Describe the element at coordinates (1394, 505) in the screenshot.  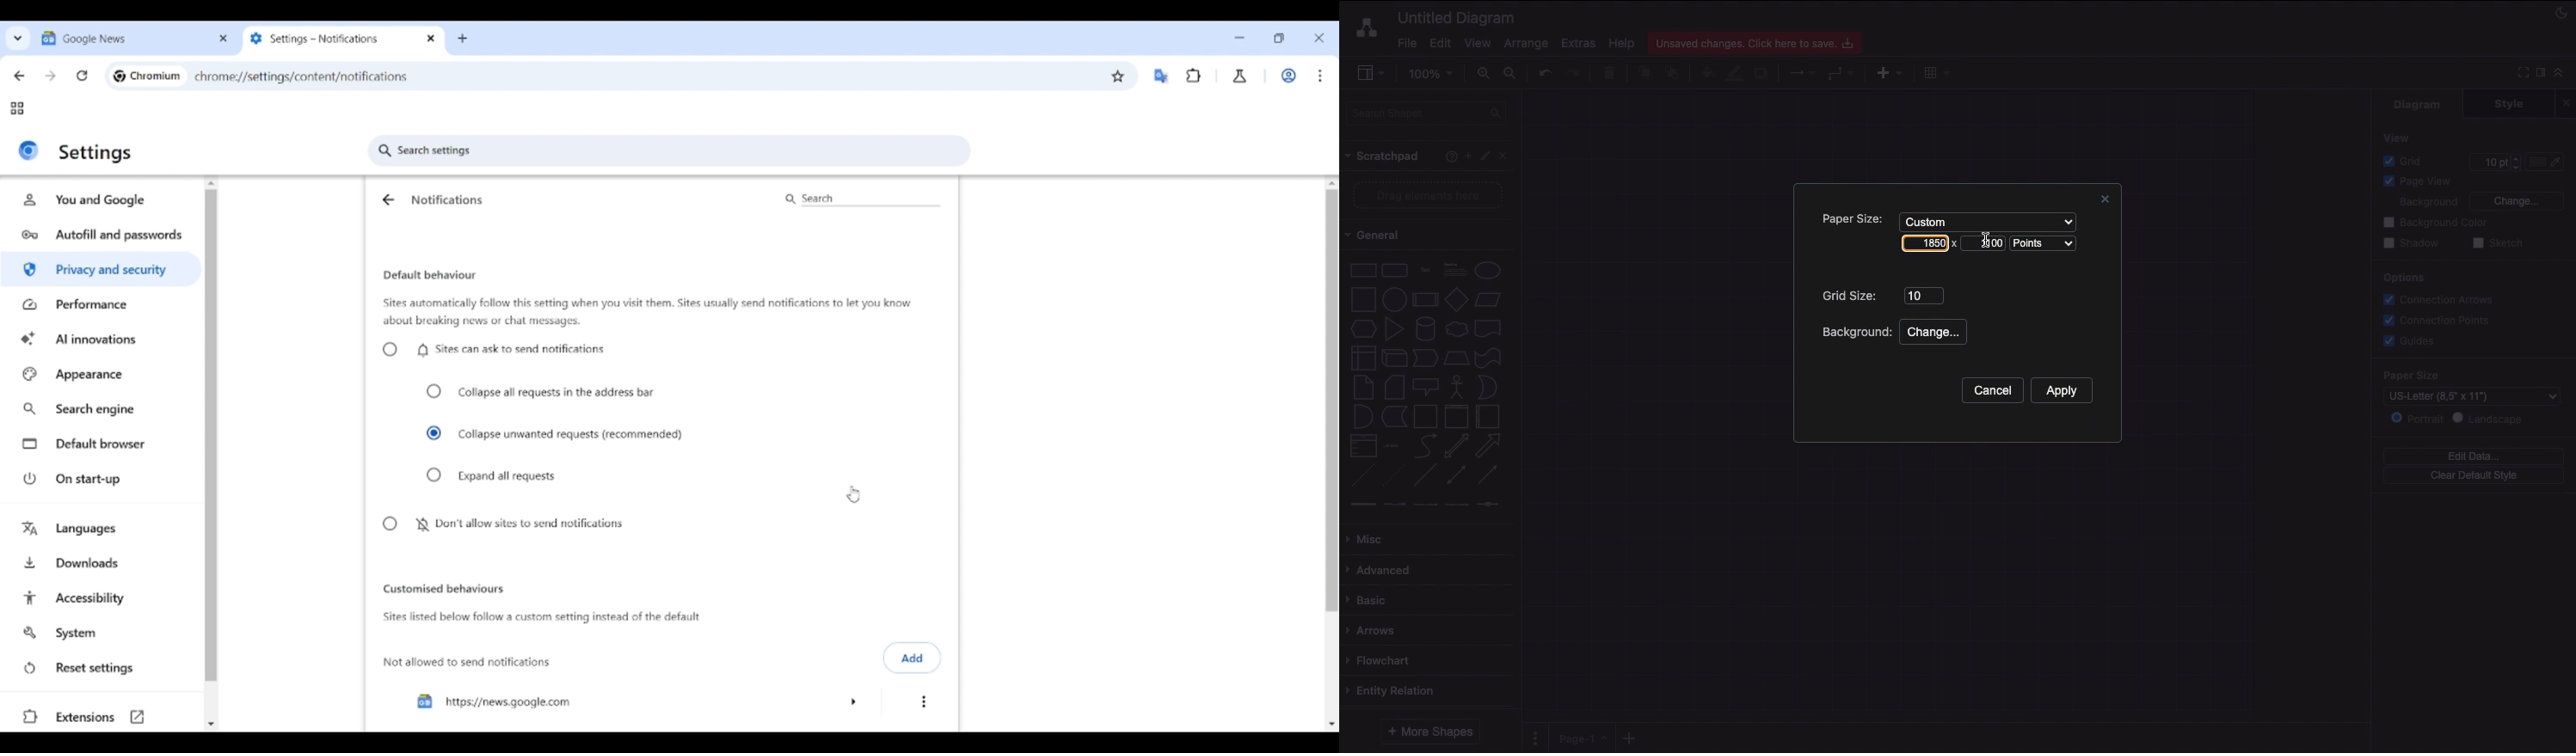
I see `connector 2` at that location.